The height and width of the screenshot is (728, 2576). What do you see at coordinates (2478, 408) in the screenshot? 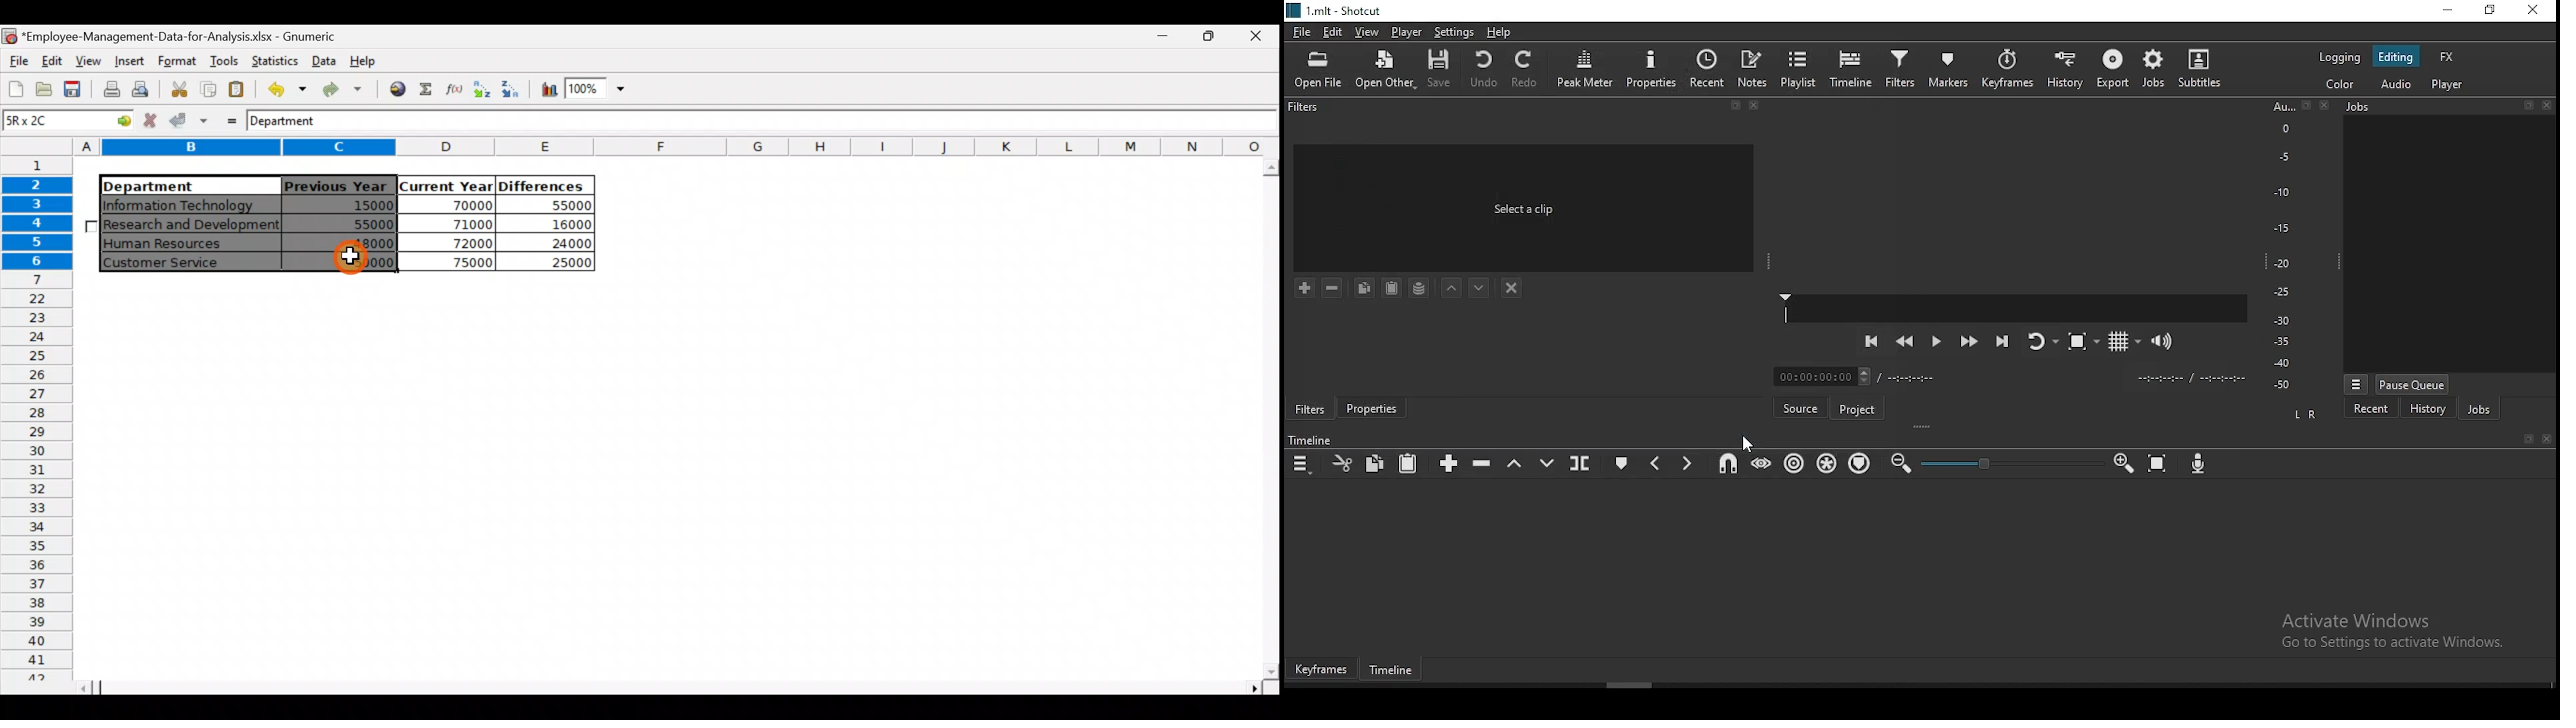
I see `jobs` at bounding box center [2478, 408].